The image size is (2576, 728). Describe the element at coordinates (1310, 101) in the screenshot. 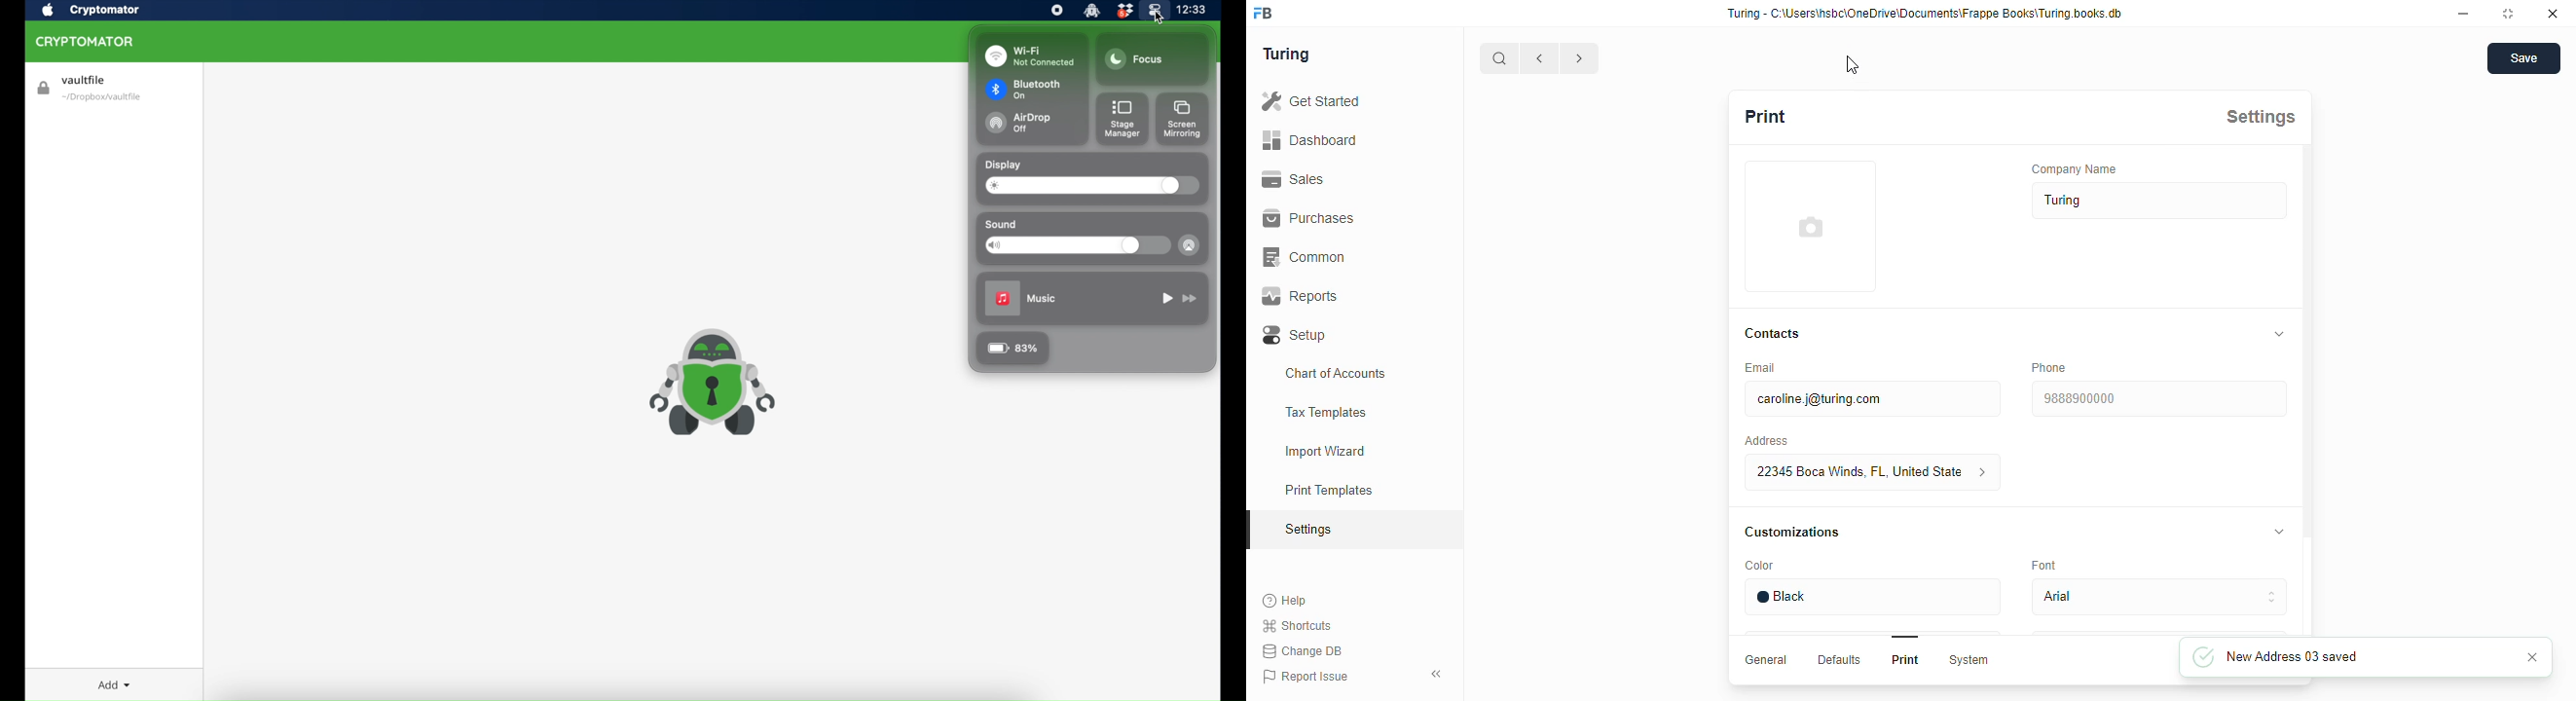

I see `get started` at that location.